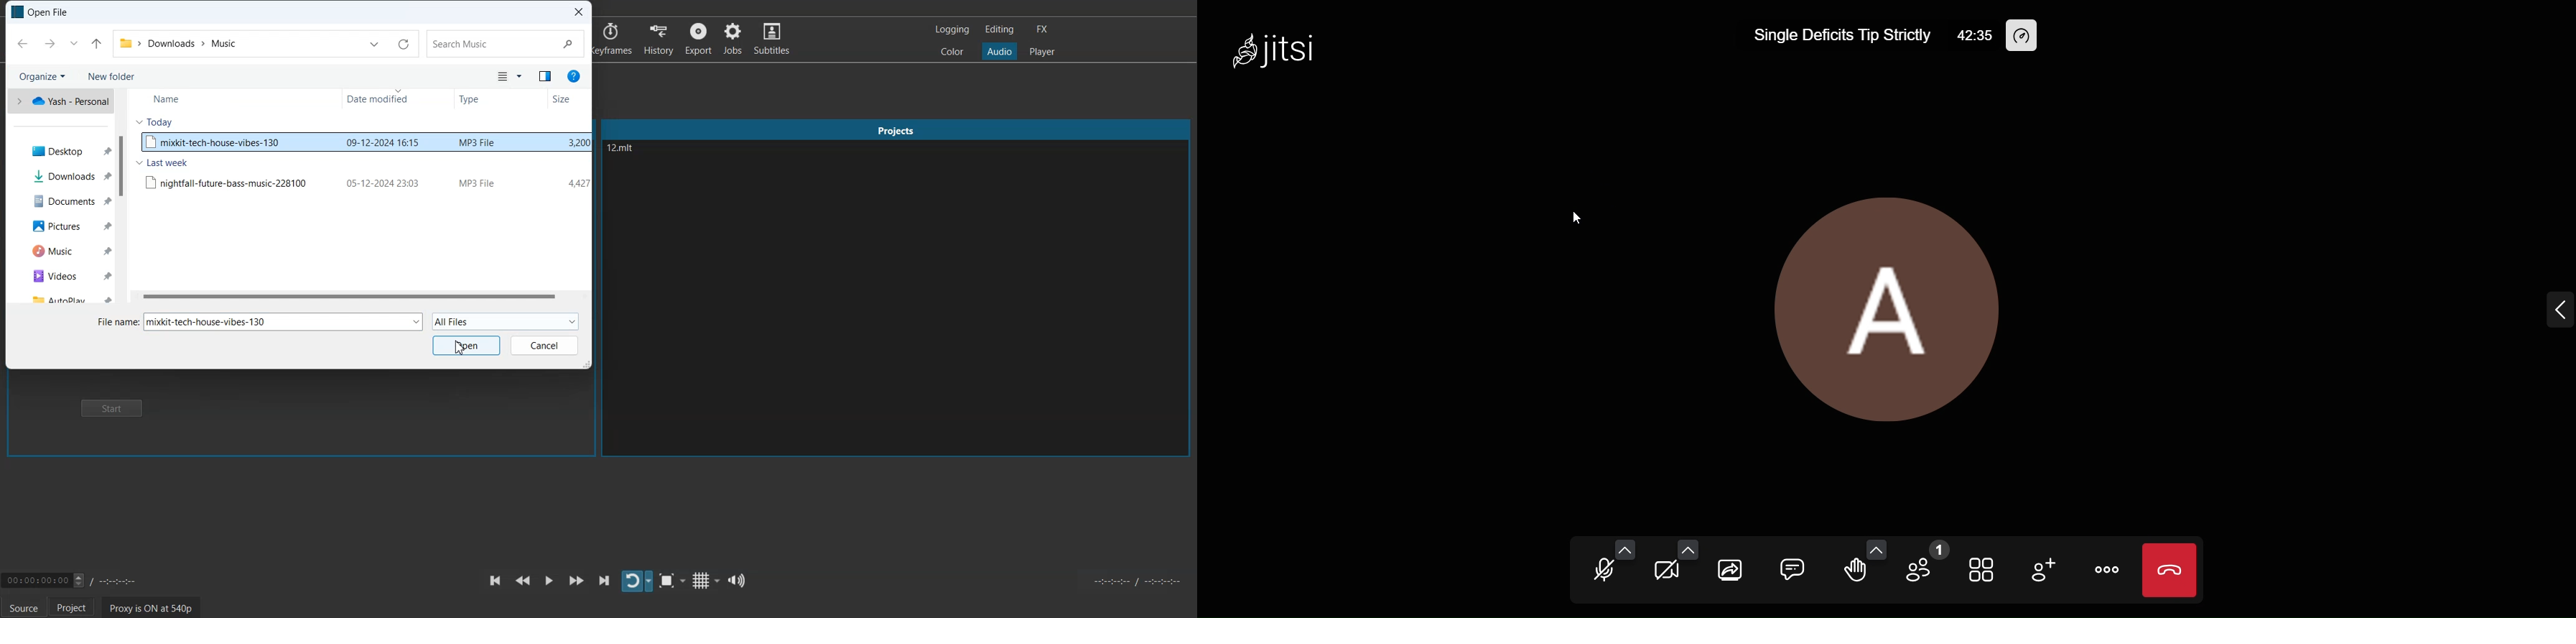 This screenshot has height=644, width=2576. What do you see at coordinates (545, 76) in the screenshot?
I see `Show the preview pane` at bounding box center [545, 76].